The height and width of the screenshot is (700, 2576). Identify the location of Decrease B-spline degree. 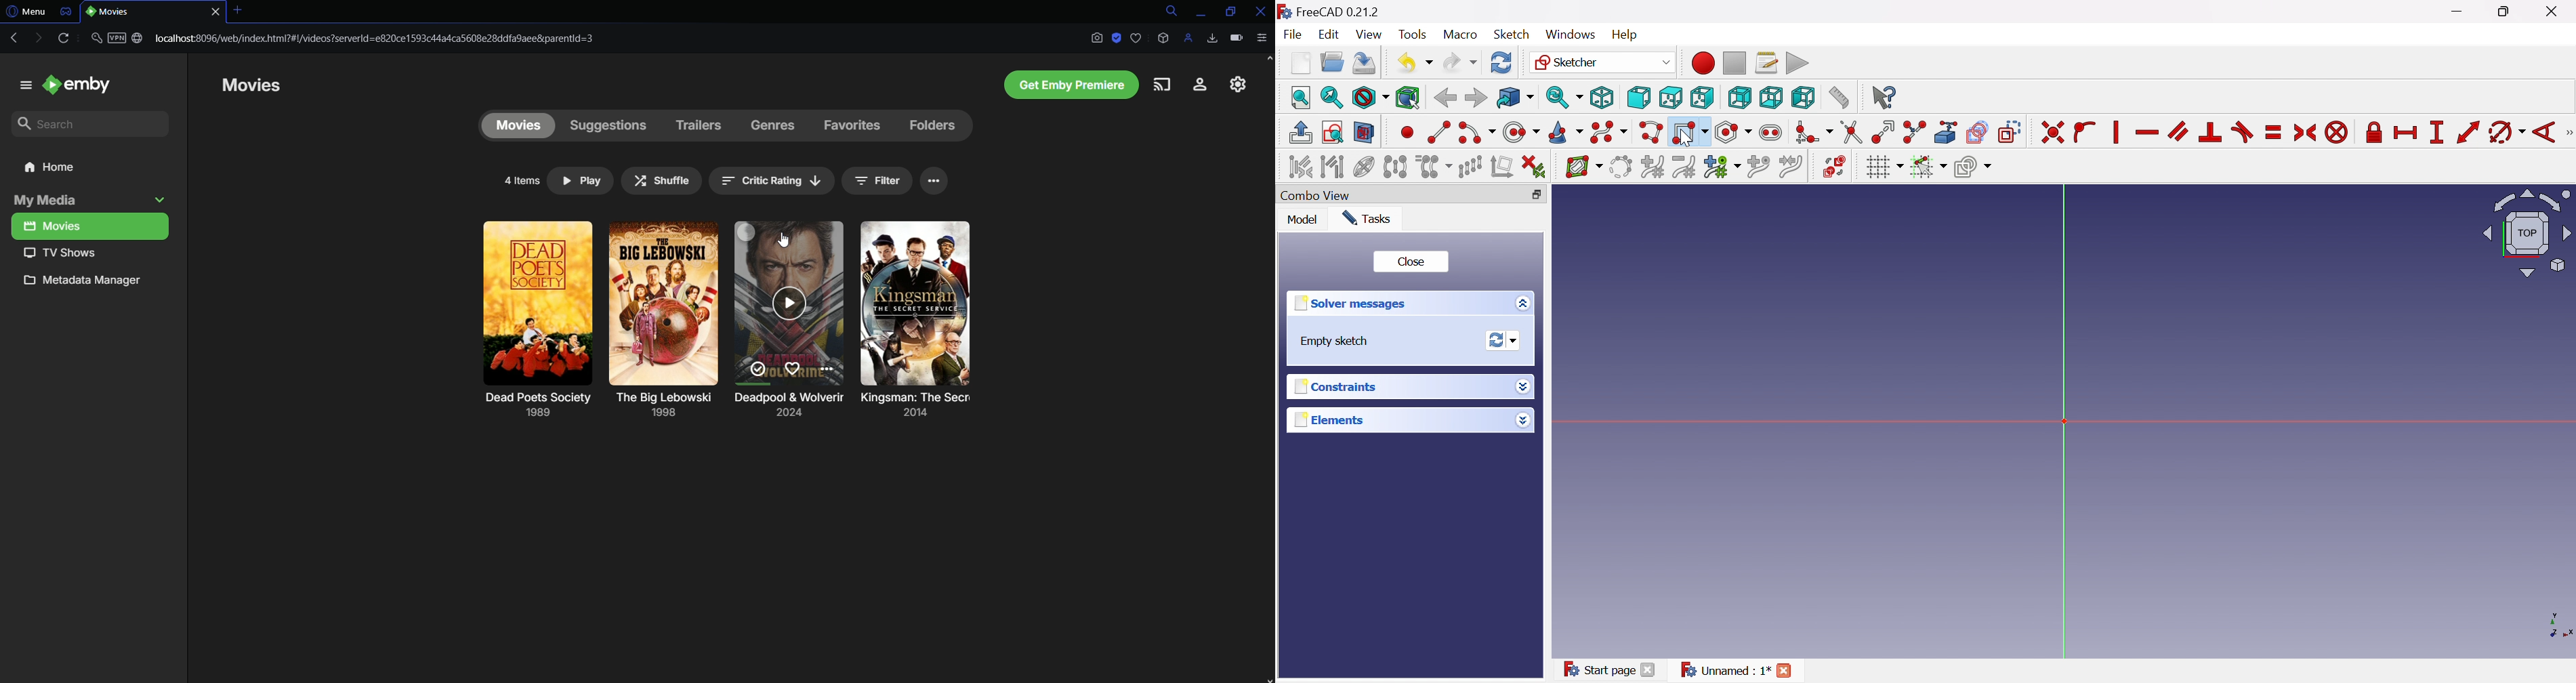
(1686, 167).